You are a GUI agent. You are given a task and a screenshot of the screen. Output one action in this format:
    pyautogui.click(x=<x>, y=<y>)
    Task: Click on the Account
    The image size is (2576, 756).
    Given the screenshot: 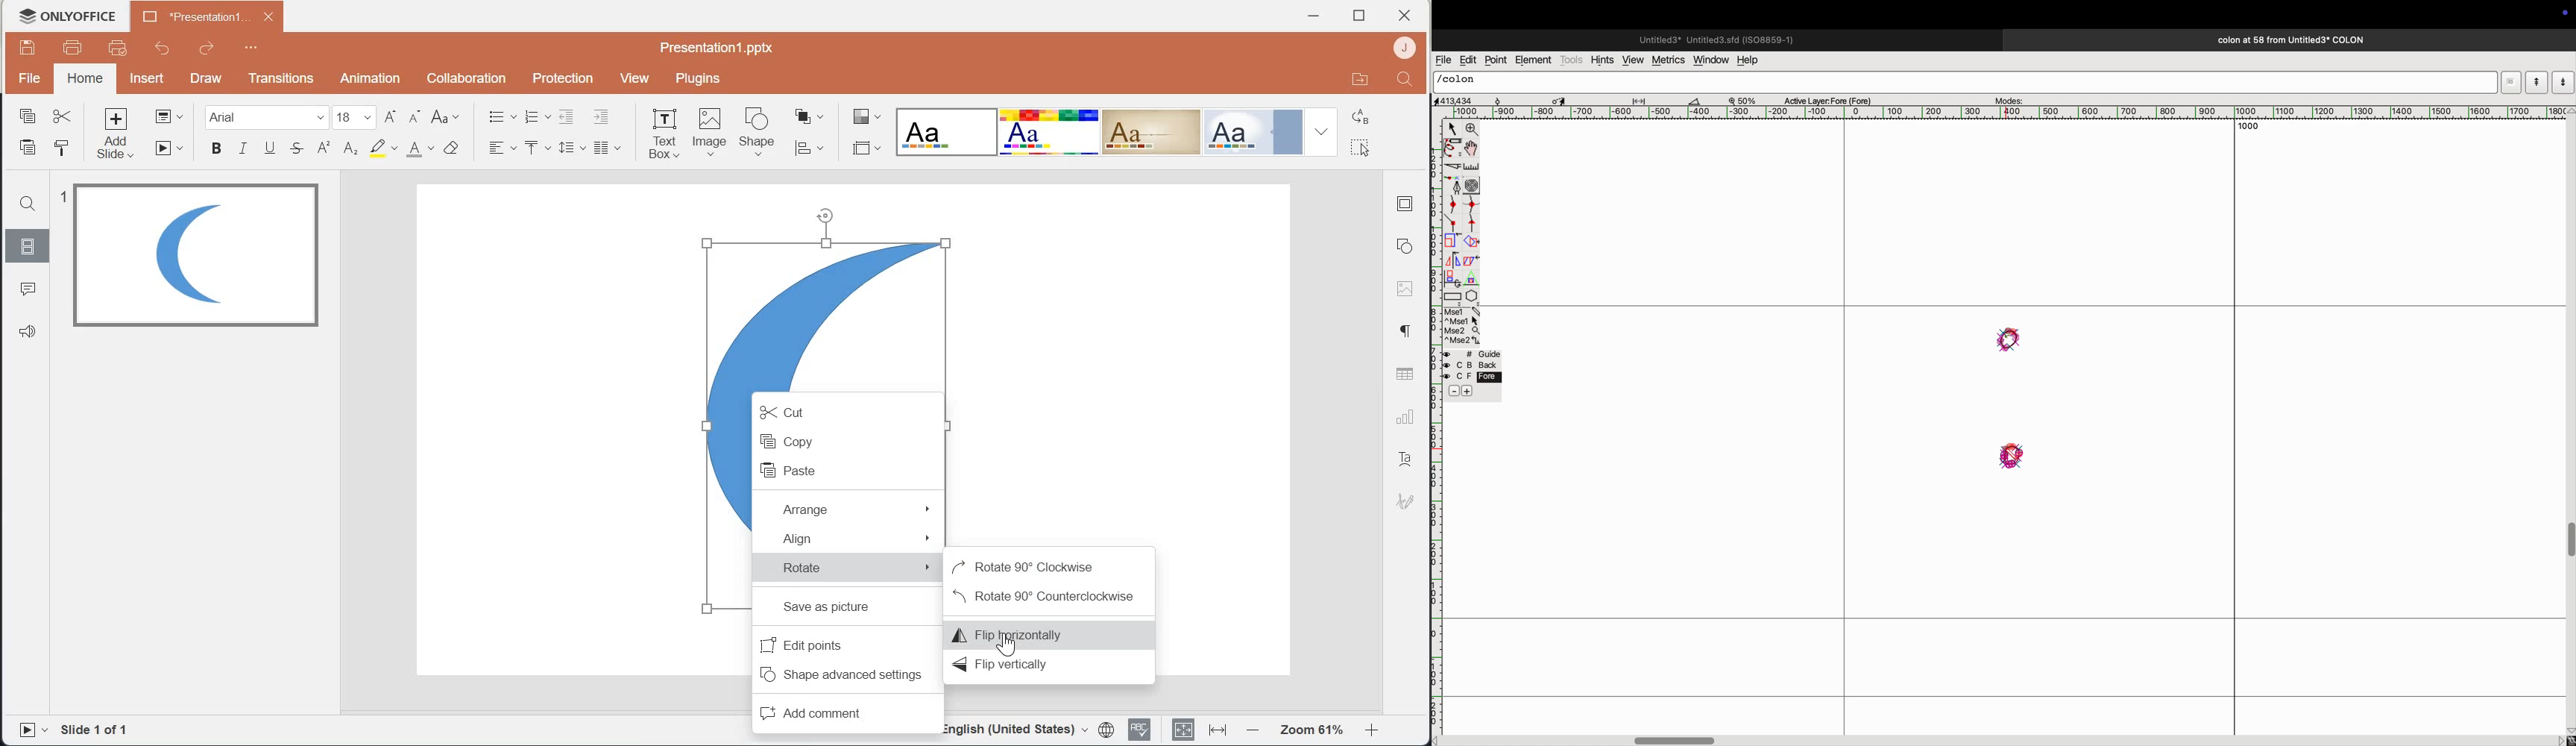 What is the action you would take?
    pyautogui.click(x=1402, y=48)
    